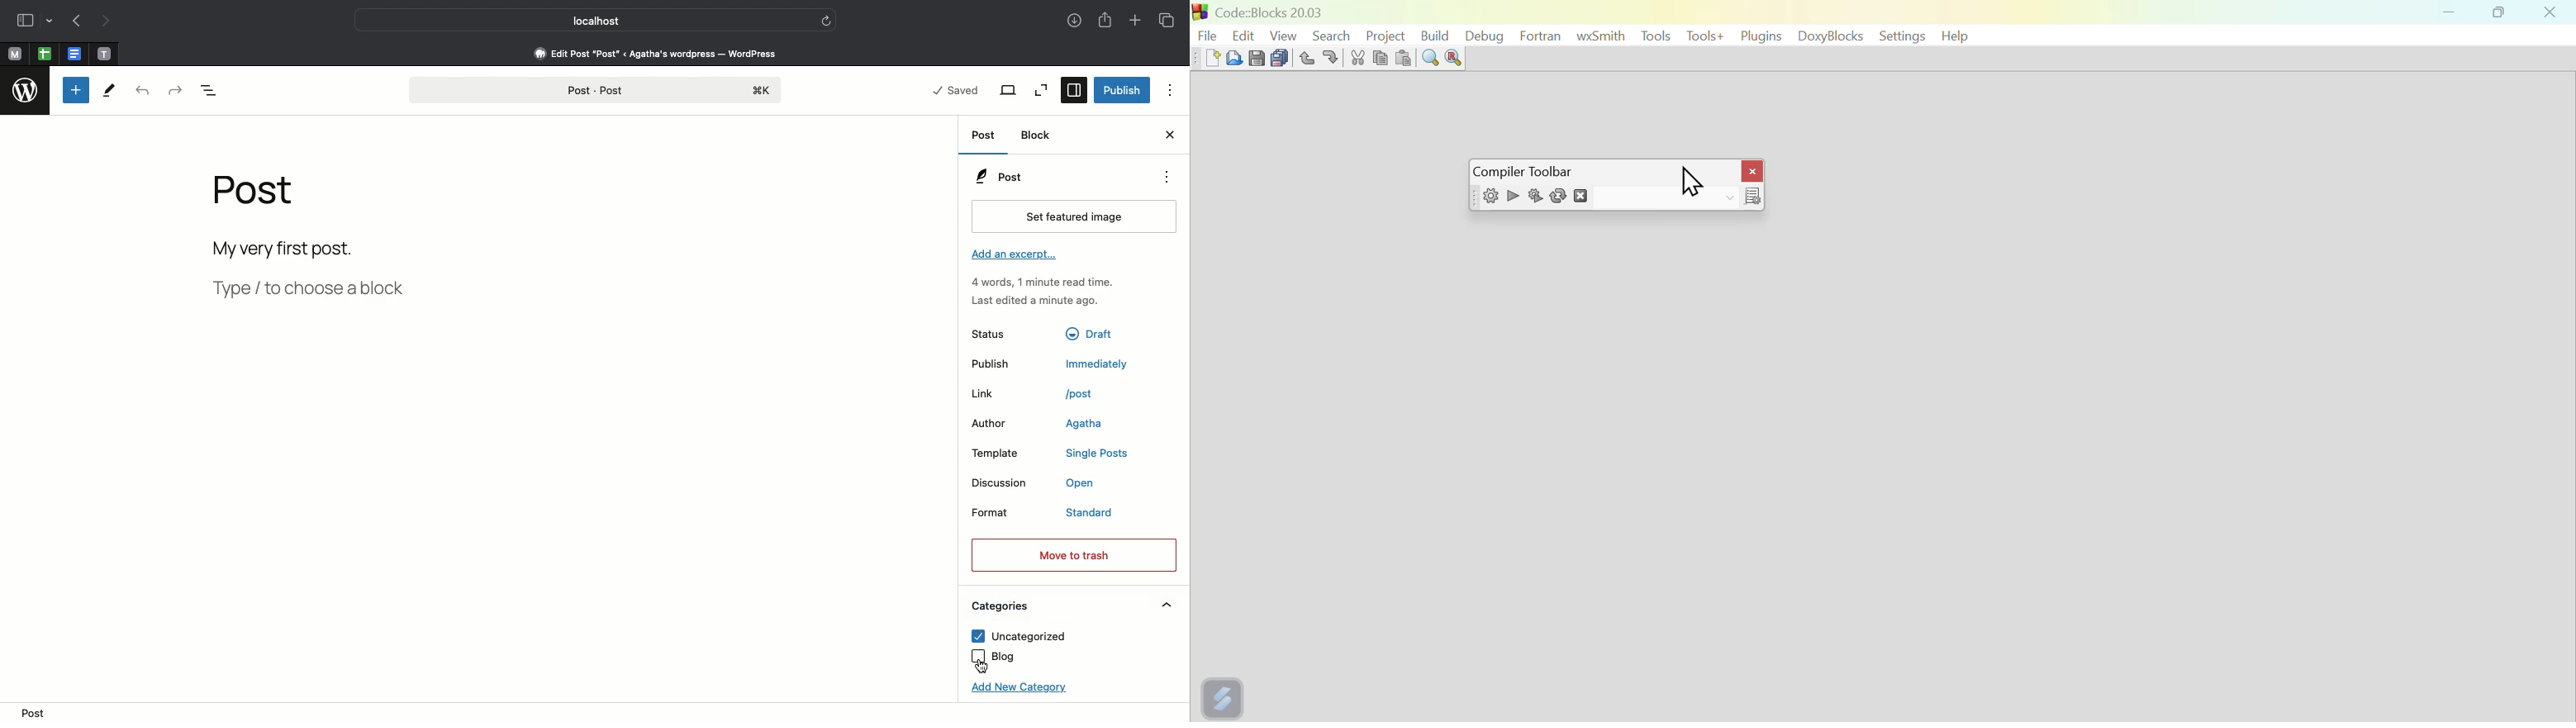  Describe the element at coordinates (111, 21) in the screenshot. I see `Next page` at that location.